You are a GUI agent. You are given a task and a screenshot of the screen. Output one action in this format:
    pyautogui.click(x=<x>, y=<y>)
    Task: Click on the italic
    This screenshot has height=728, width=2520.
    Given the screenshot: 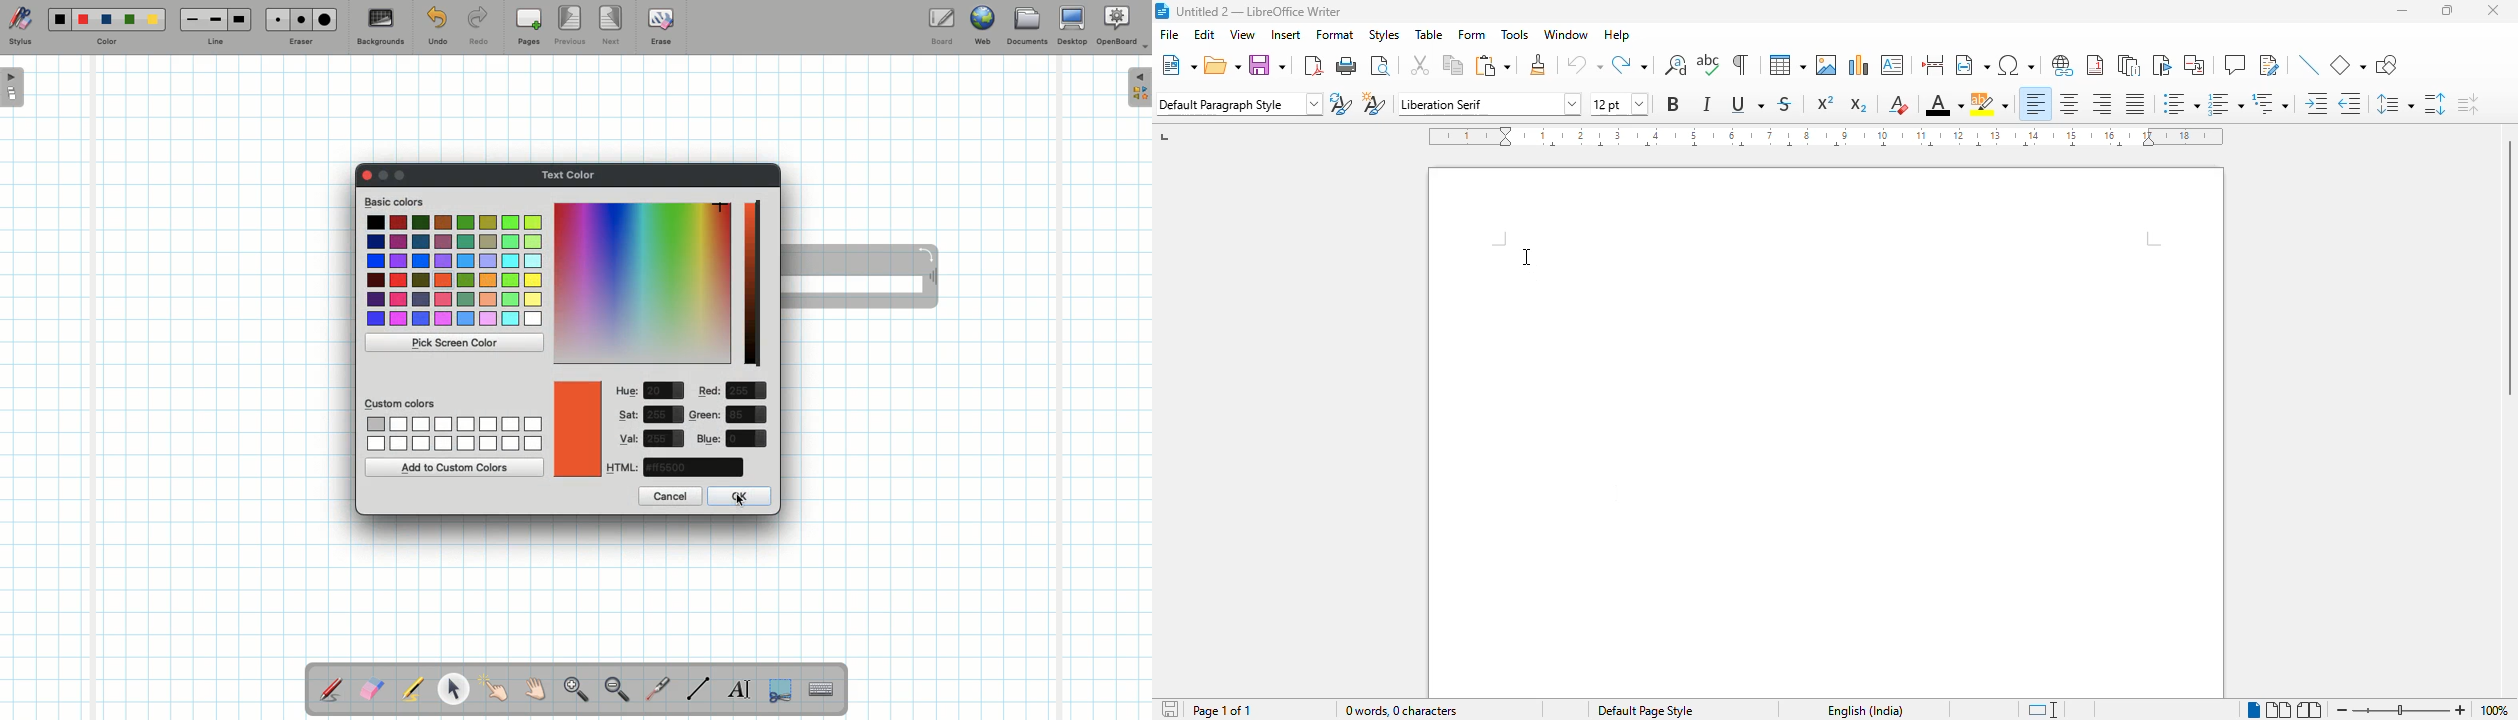 What is the action you would take?
    pyautogui.click(x=1705, y=104)
    